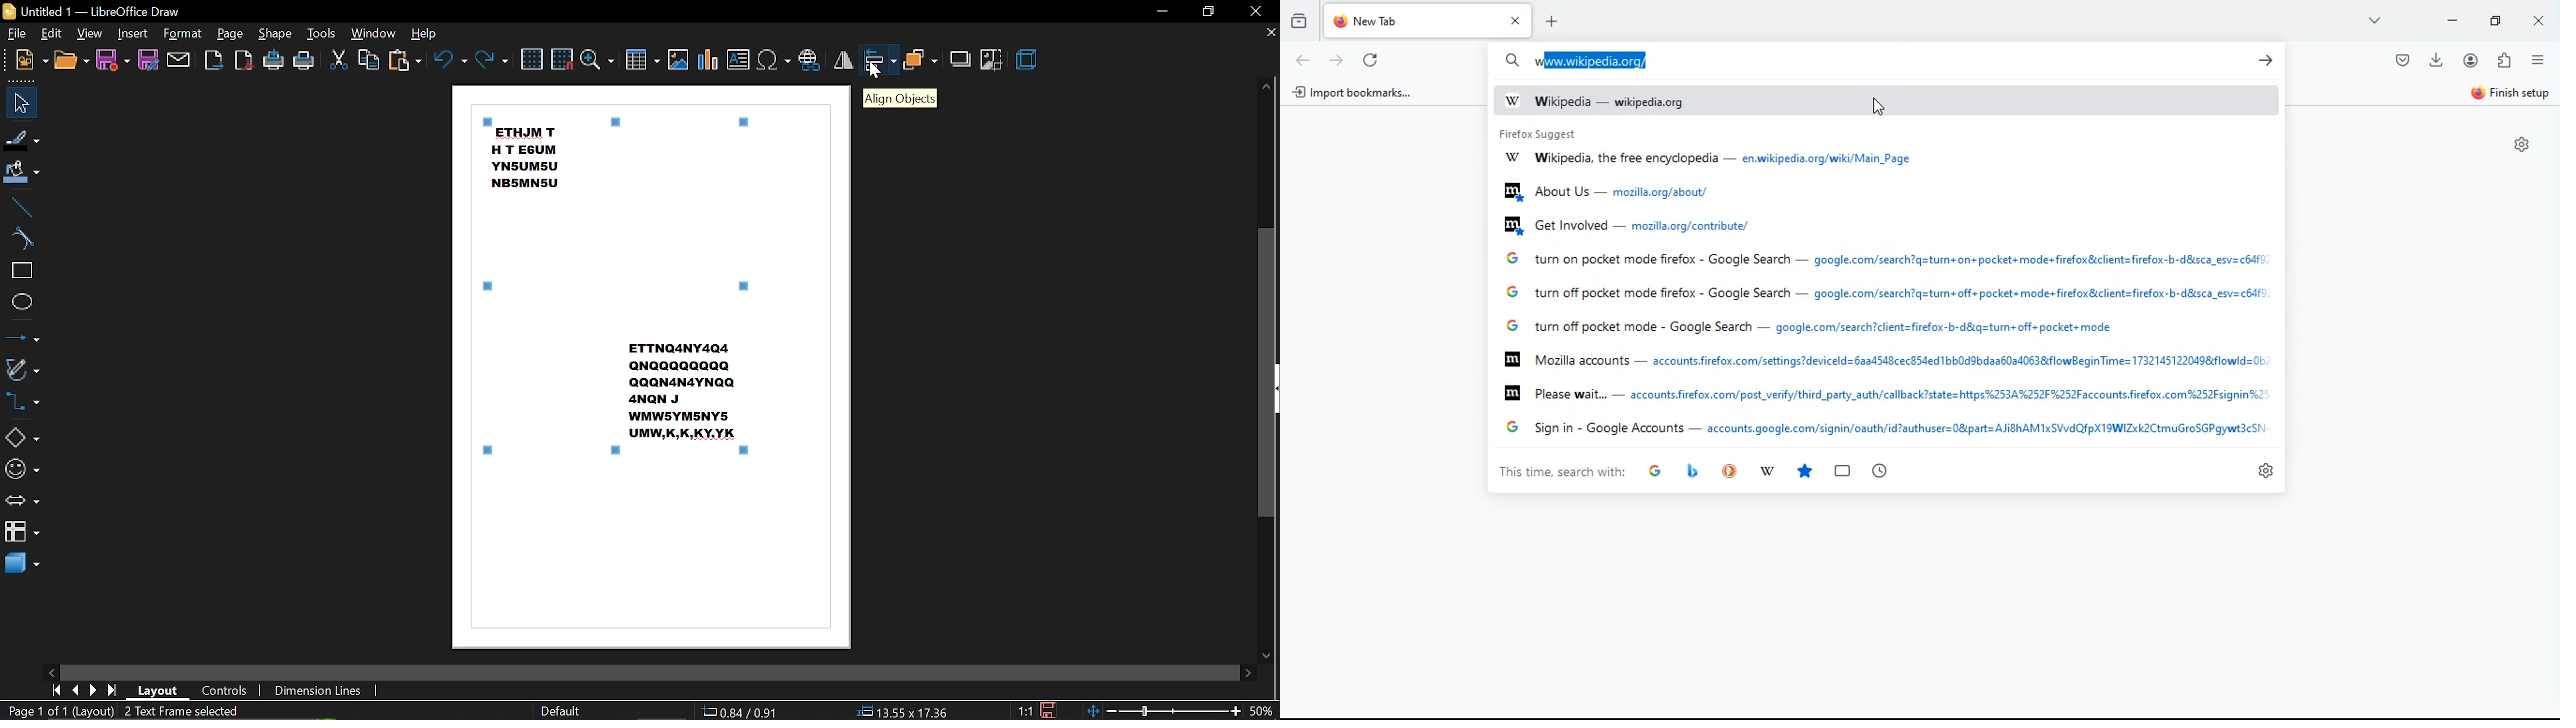  I want to click on move left, so click(51, 670).